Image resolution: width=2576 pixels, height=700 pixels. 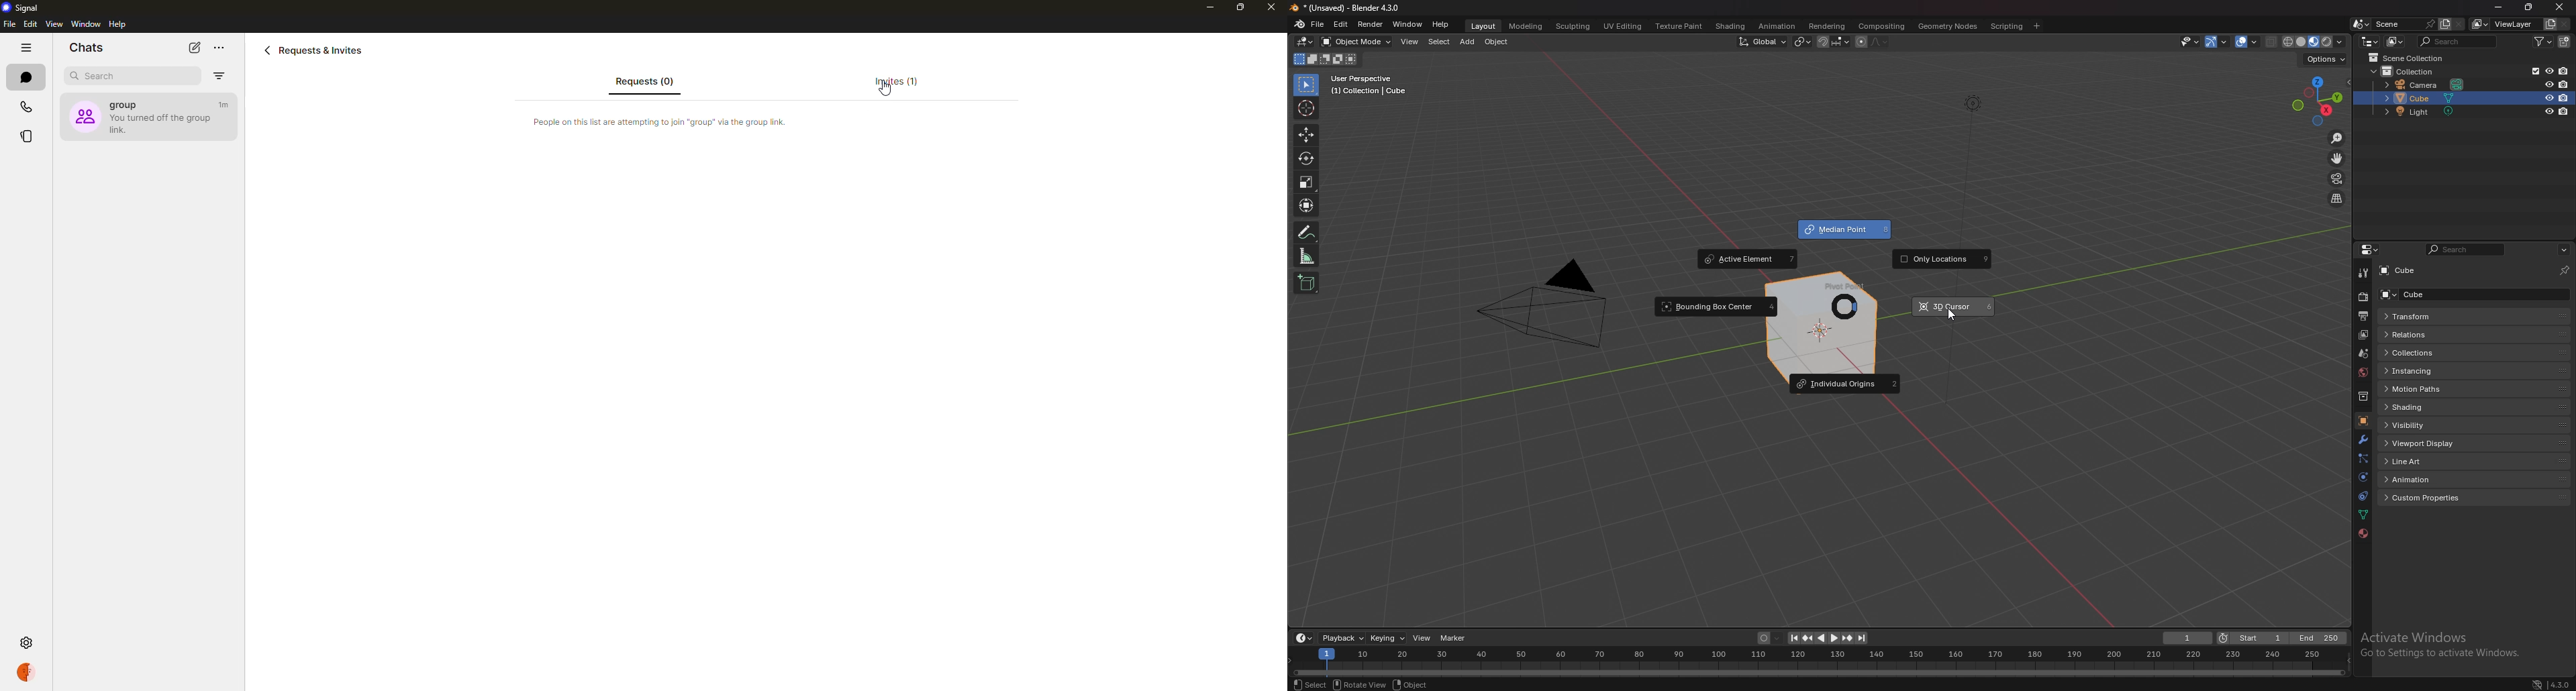 What do you see at coordinates (195, 48) in the screenshot?
I see `new chat` at bounding box center [195, 48].